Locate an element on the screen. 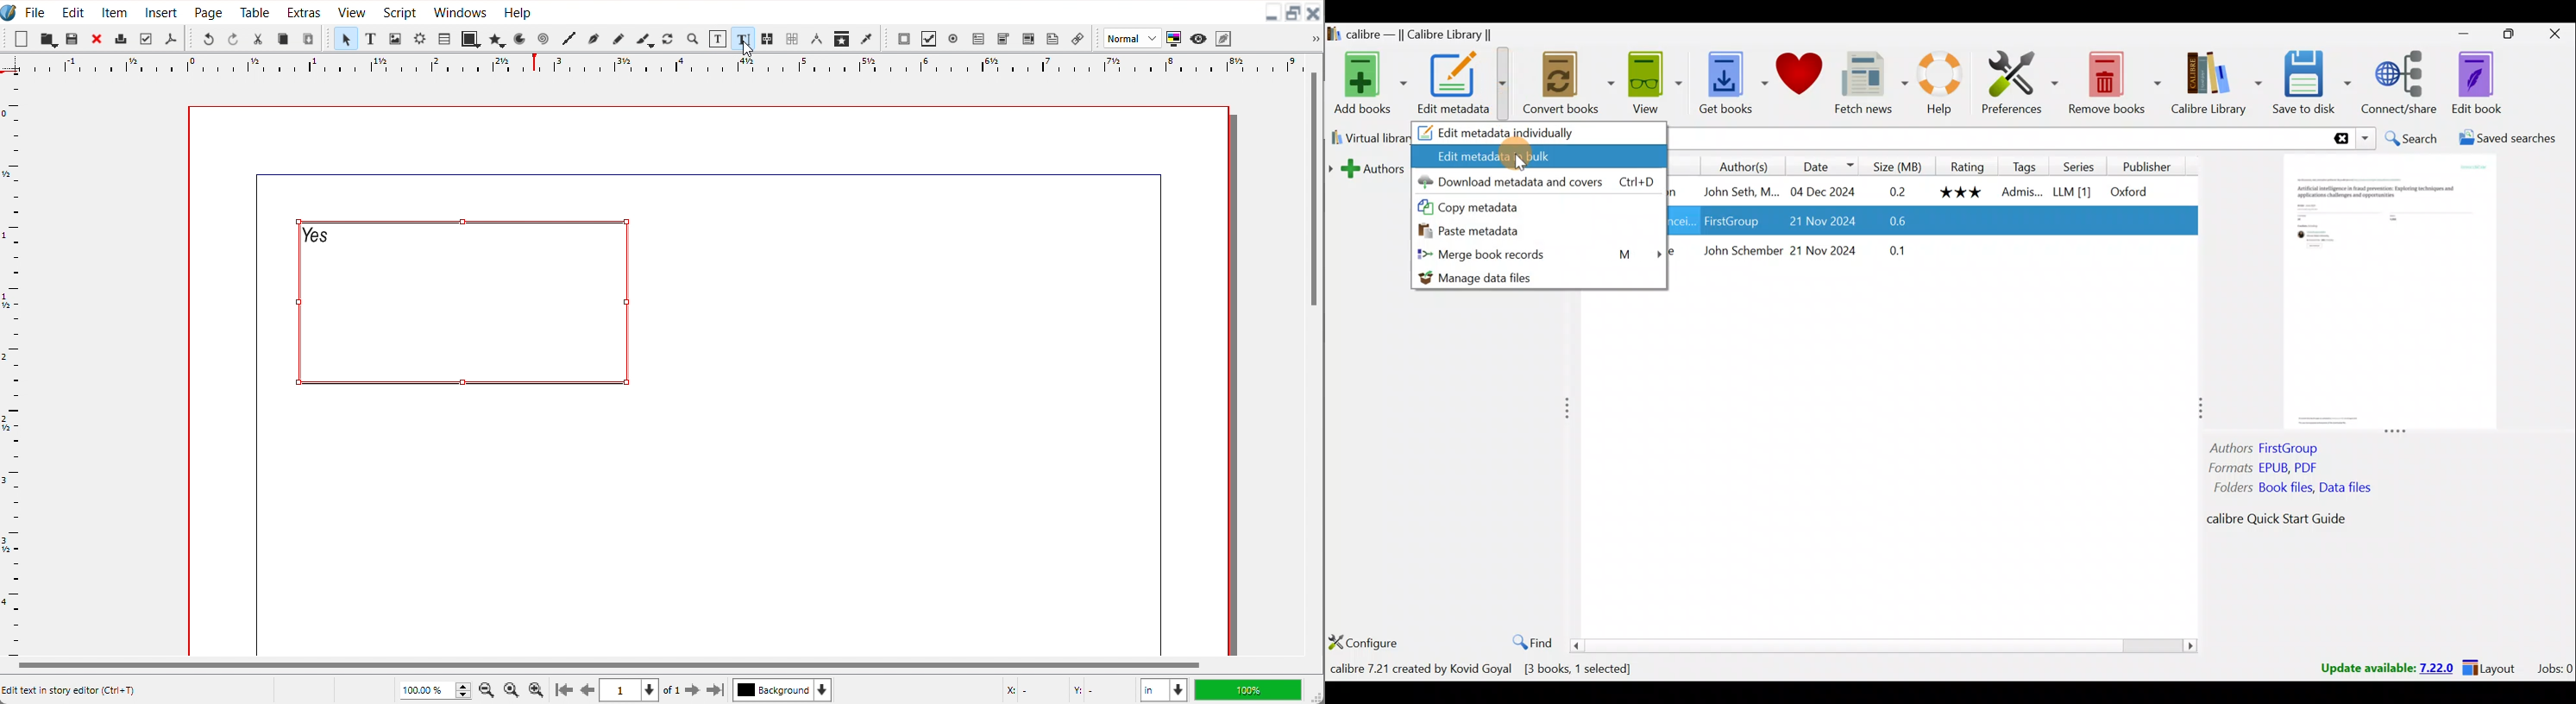 The width and height of the screenshot is (2576, 728). cursor is located at coordinates (1521, 164).